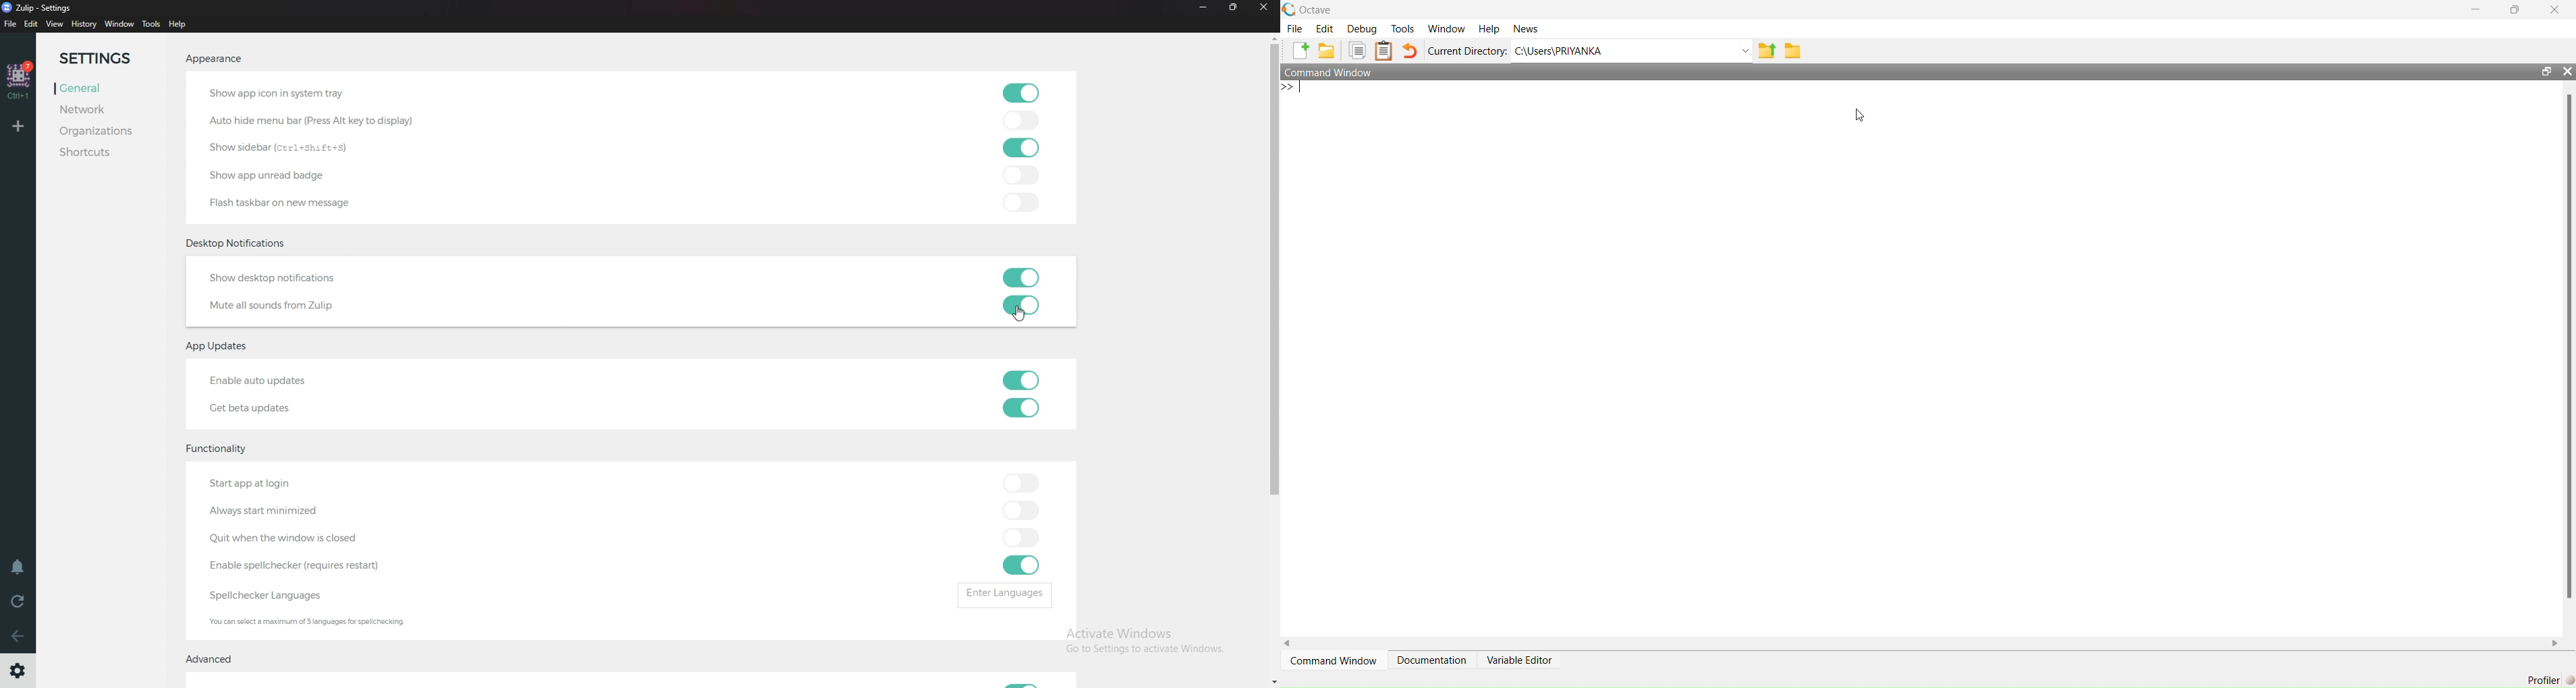  I want to click on Enter languages, so click(1009, 596).